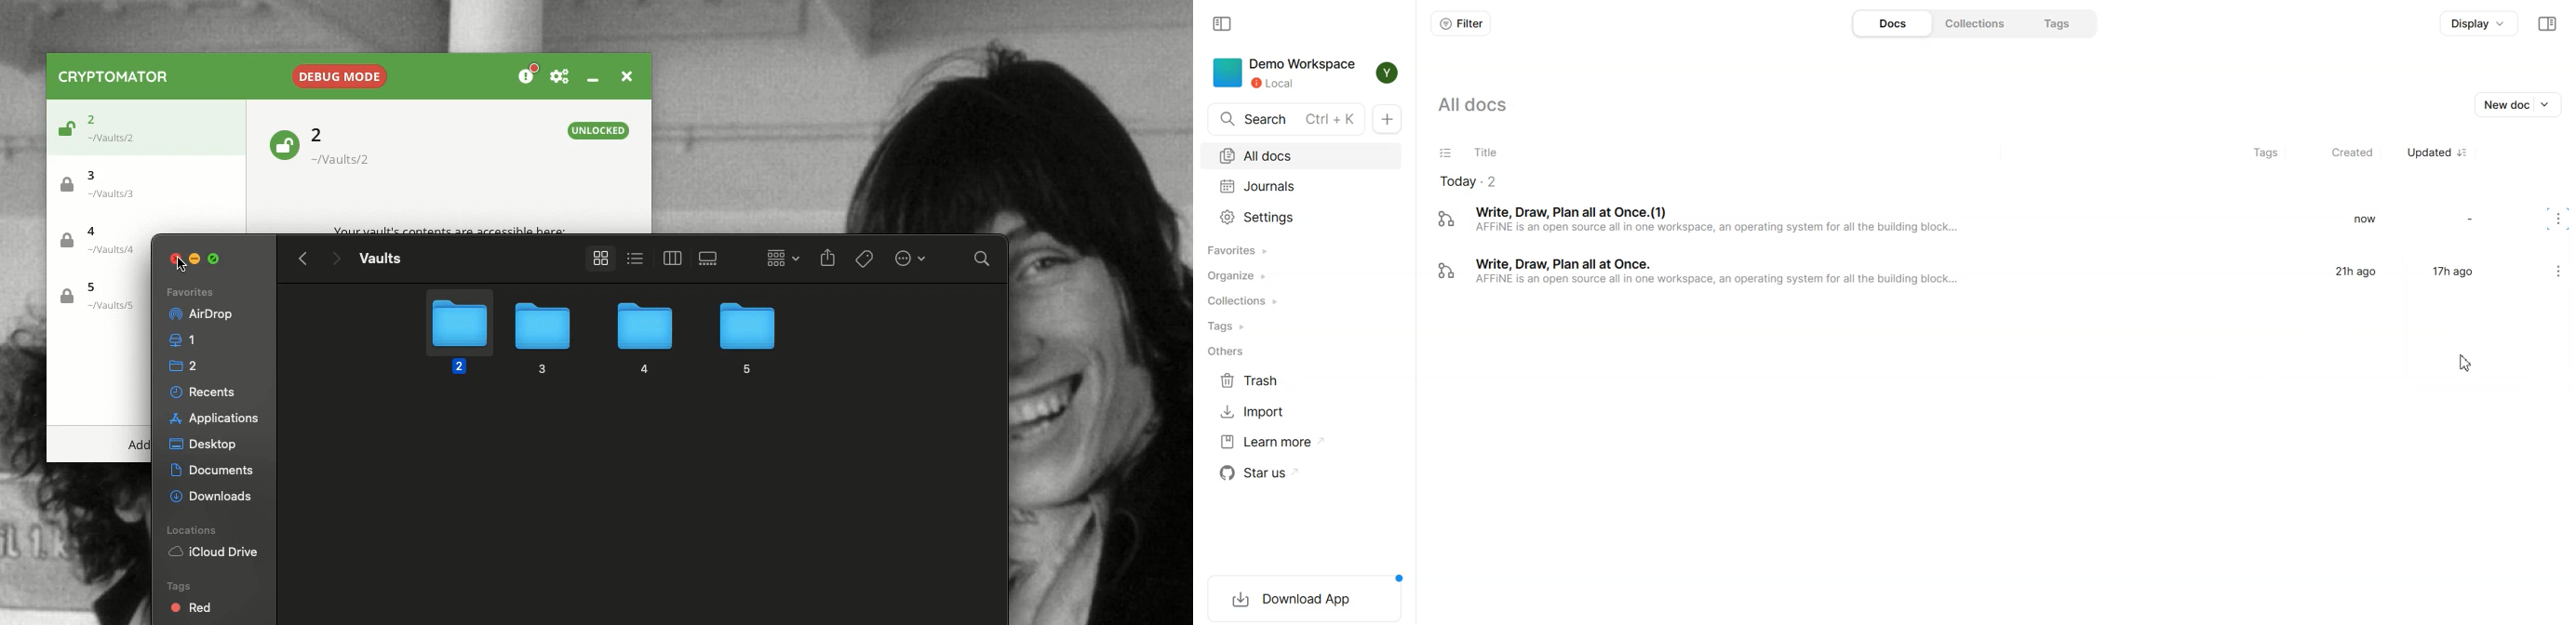 The height and width of the screenshot is (644, 2576). I want to click on Tags, so click(865, 259).